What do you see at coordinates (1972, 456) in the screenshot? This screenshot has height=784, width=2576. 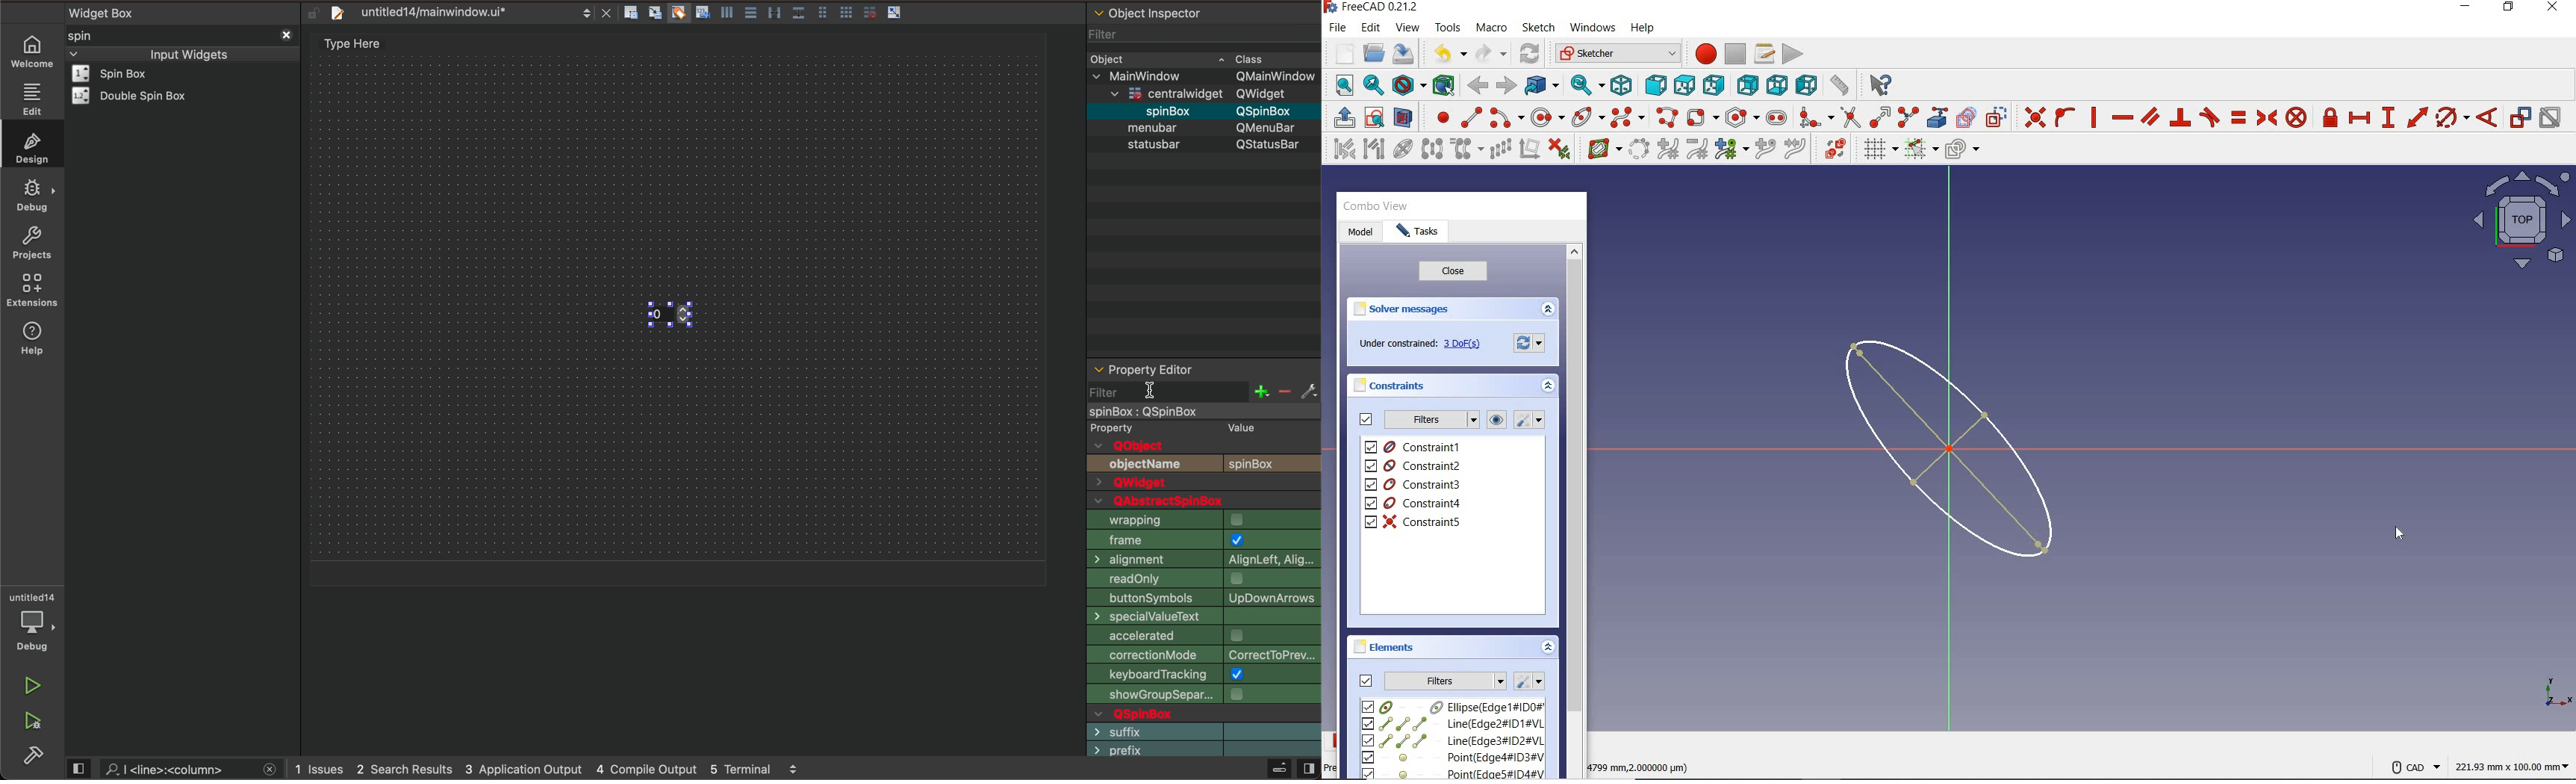 I see `shape` at bounding box center [1972, 456].